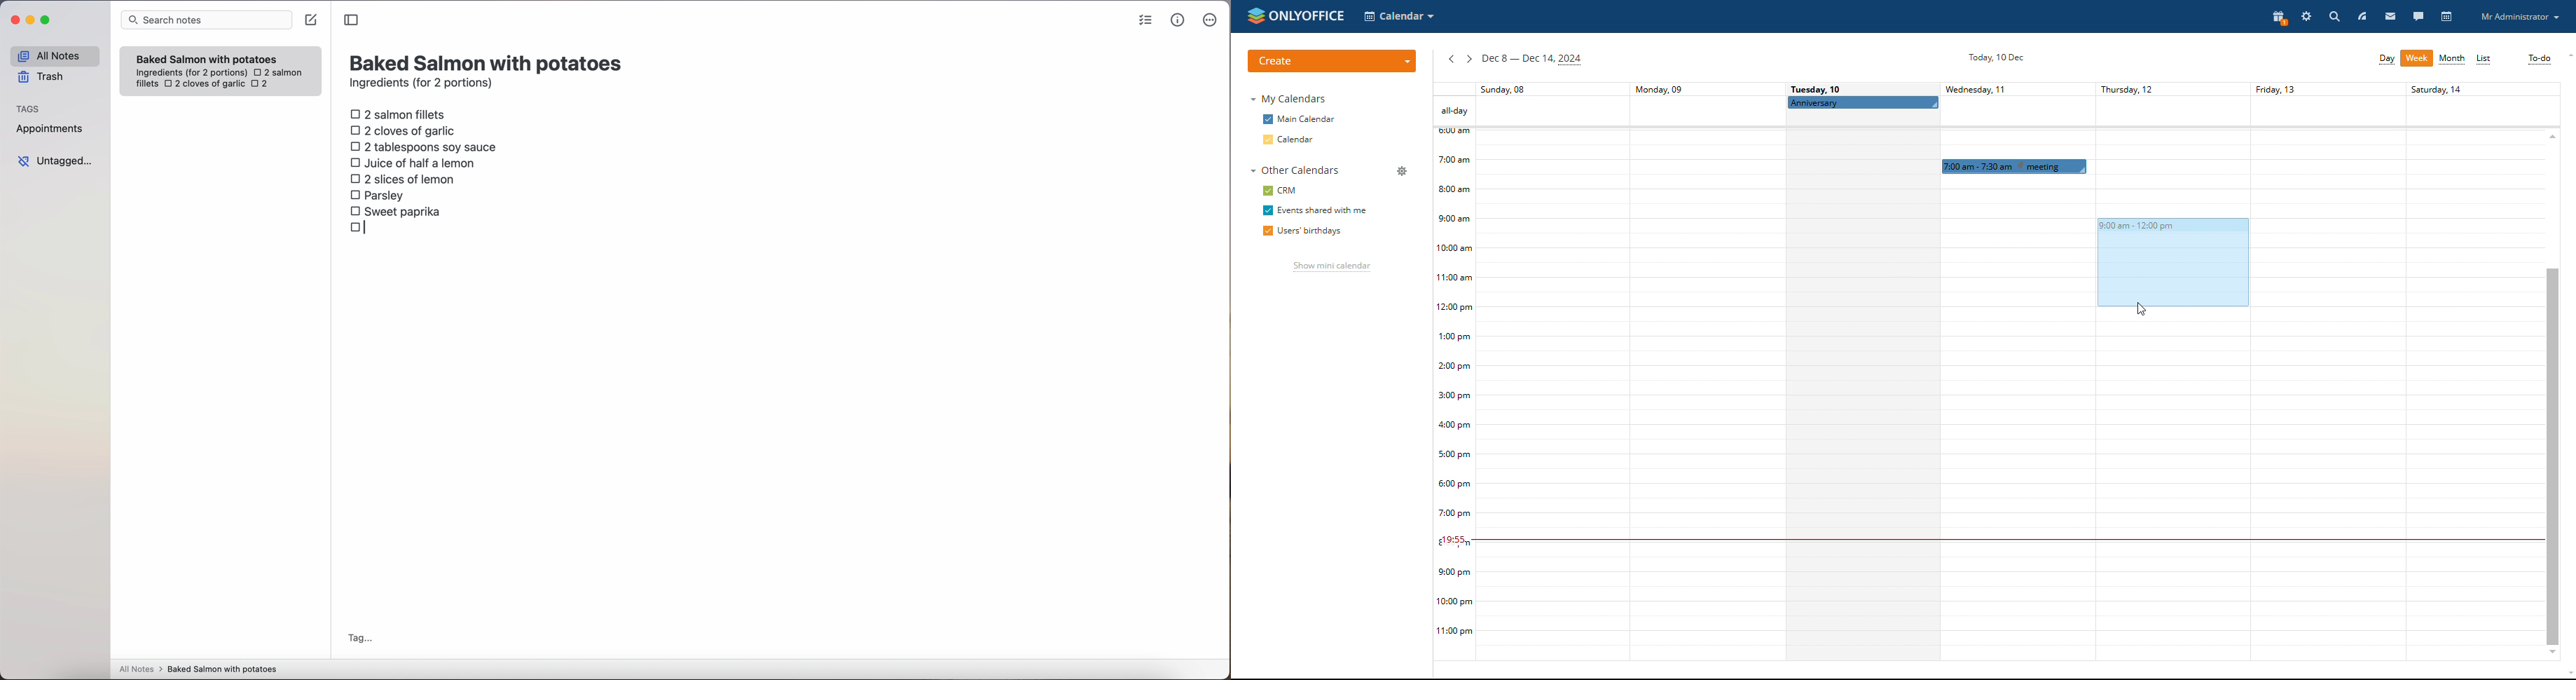  I want to click on metrics, so click(1178, 19).